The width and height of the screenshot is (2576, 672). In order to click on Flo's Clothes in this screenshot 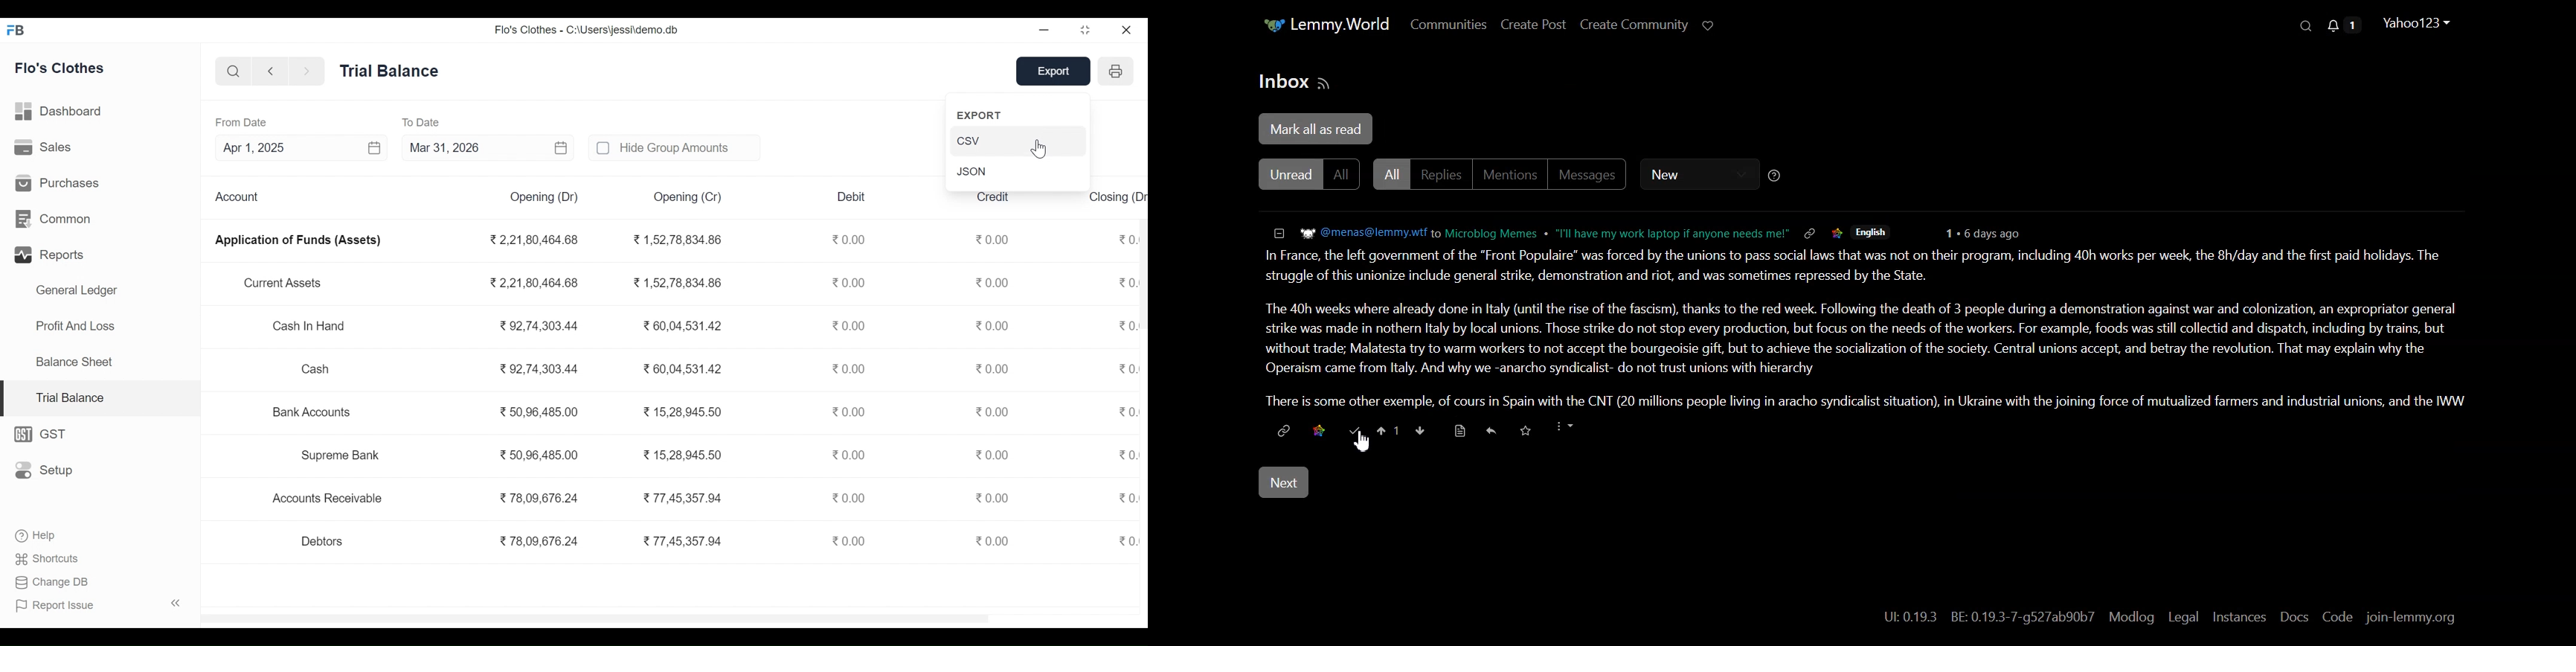, I will do `click(59, 68)`.